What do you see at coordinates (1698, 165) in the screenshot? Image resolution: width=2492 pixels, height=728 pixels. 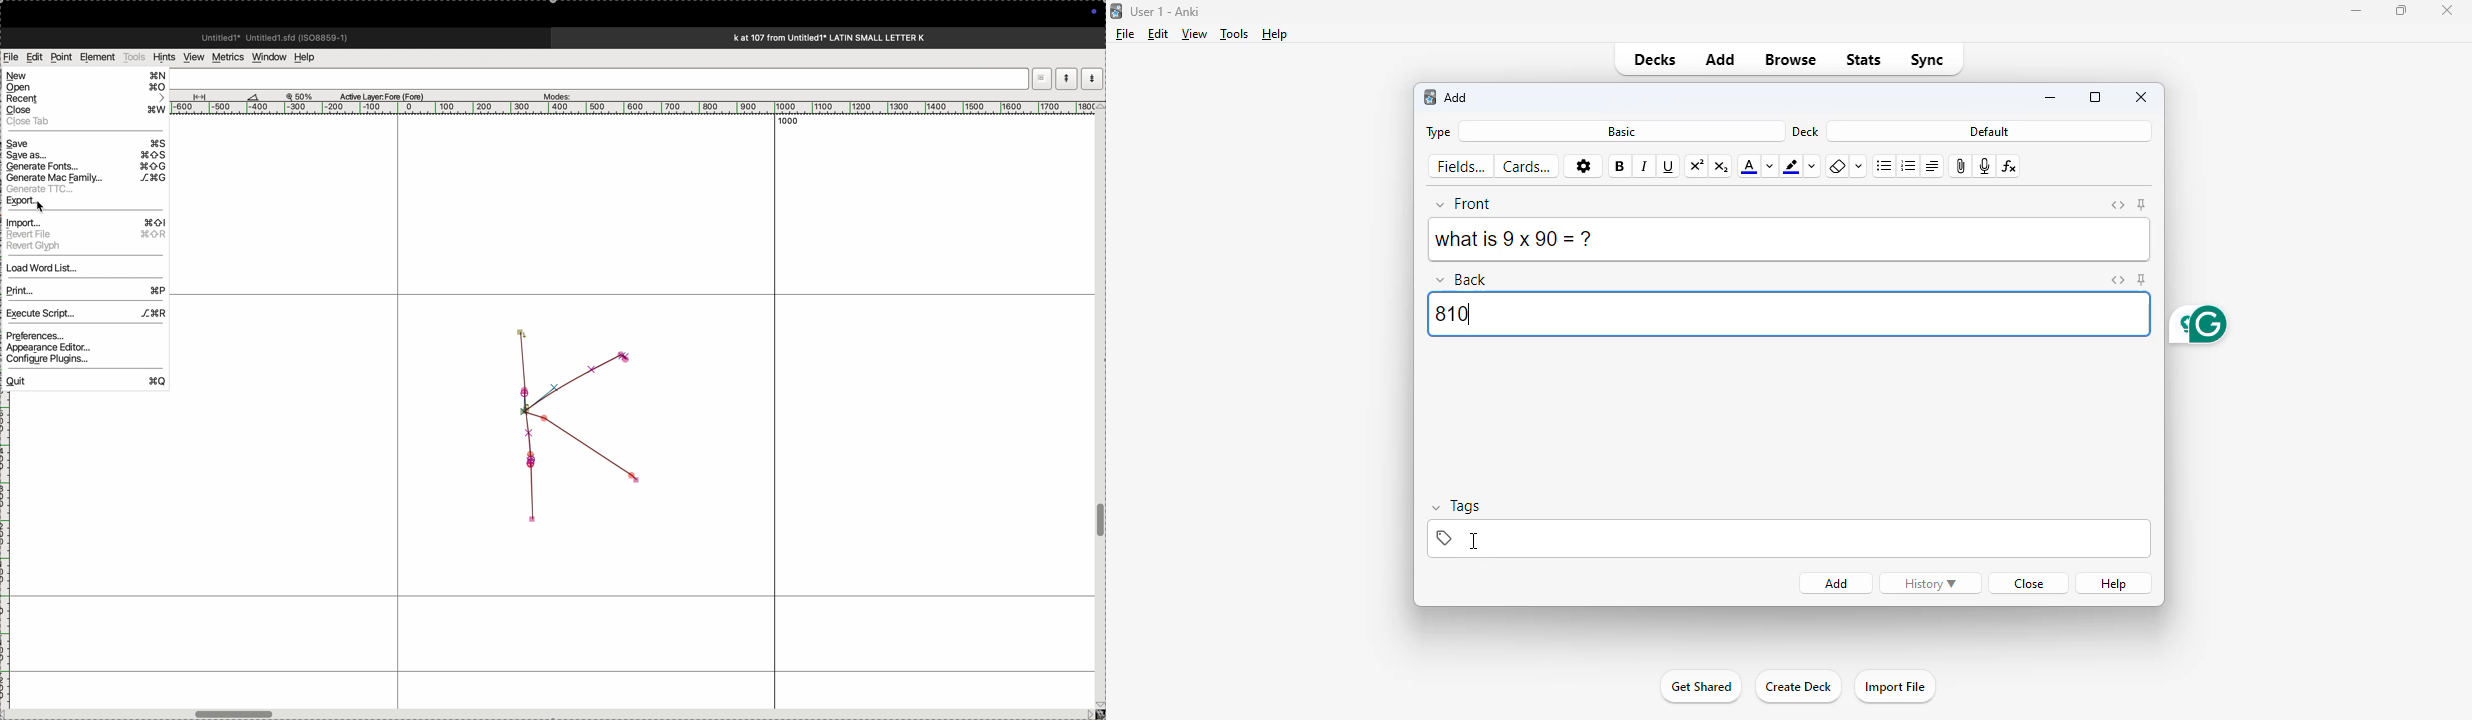 I see `superscript` at bounding box center [1698, 165].